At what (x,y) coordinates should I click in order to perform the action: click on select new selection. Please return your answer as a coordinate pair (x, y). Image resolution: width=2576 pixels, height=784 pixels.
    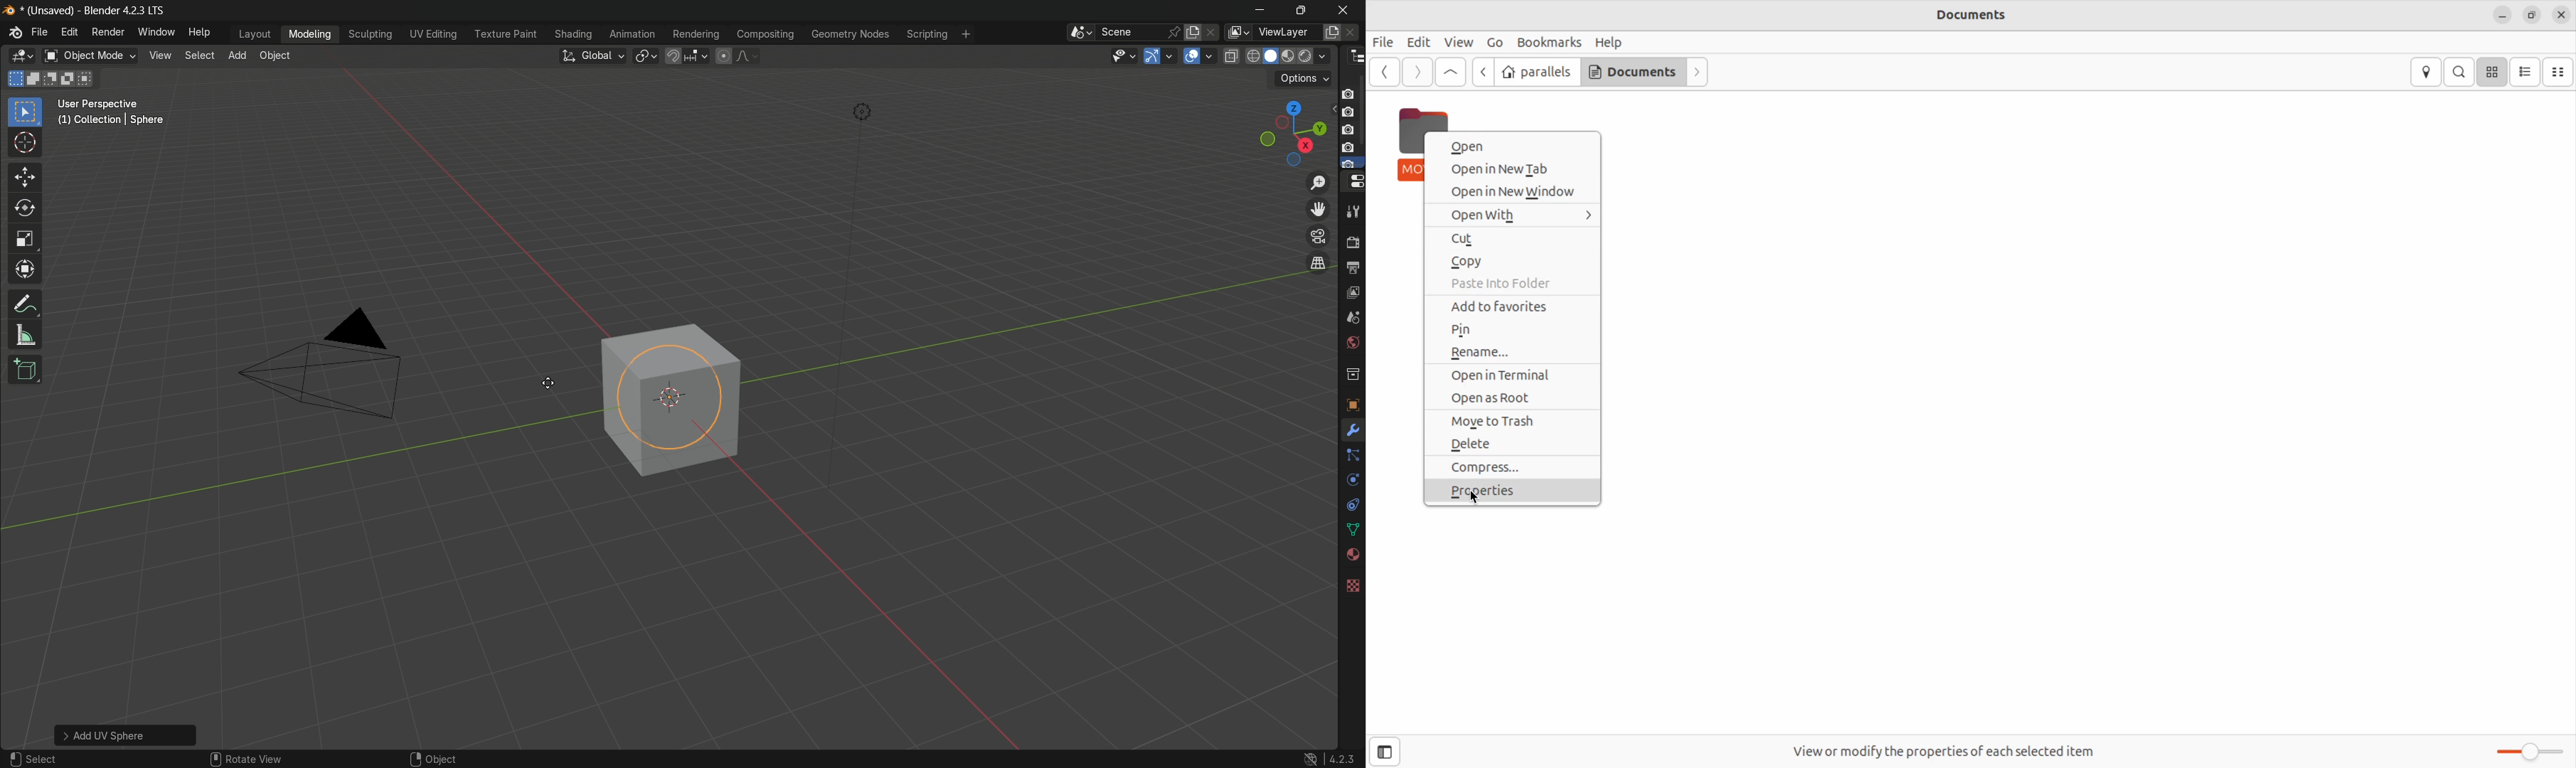
    Looking at the image, I should click on (15, 78).